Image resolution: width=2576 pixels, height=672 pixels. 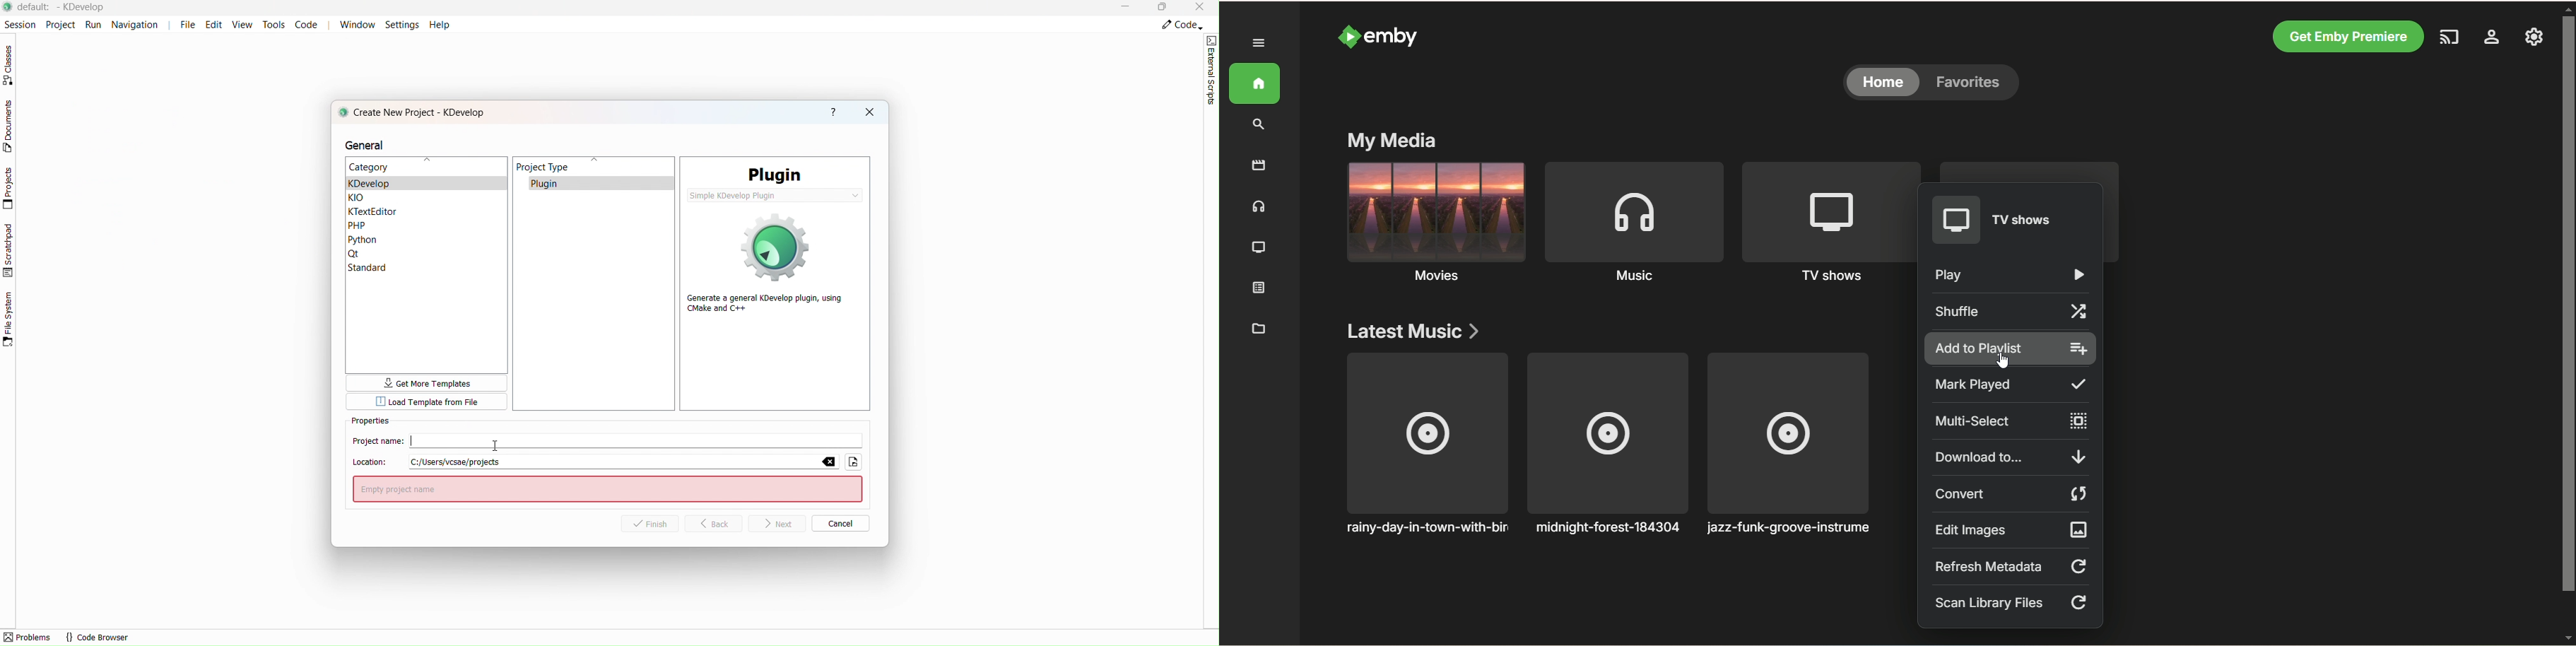 What do you see at coordinates (2010, 420) in the screenshot?
I see `multi-select` at bounding box center [2010, 420].